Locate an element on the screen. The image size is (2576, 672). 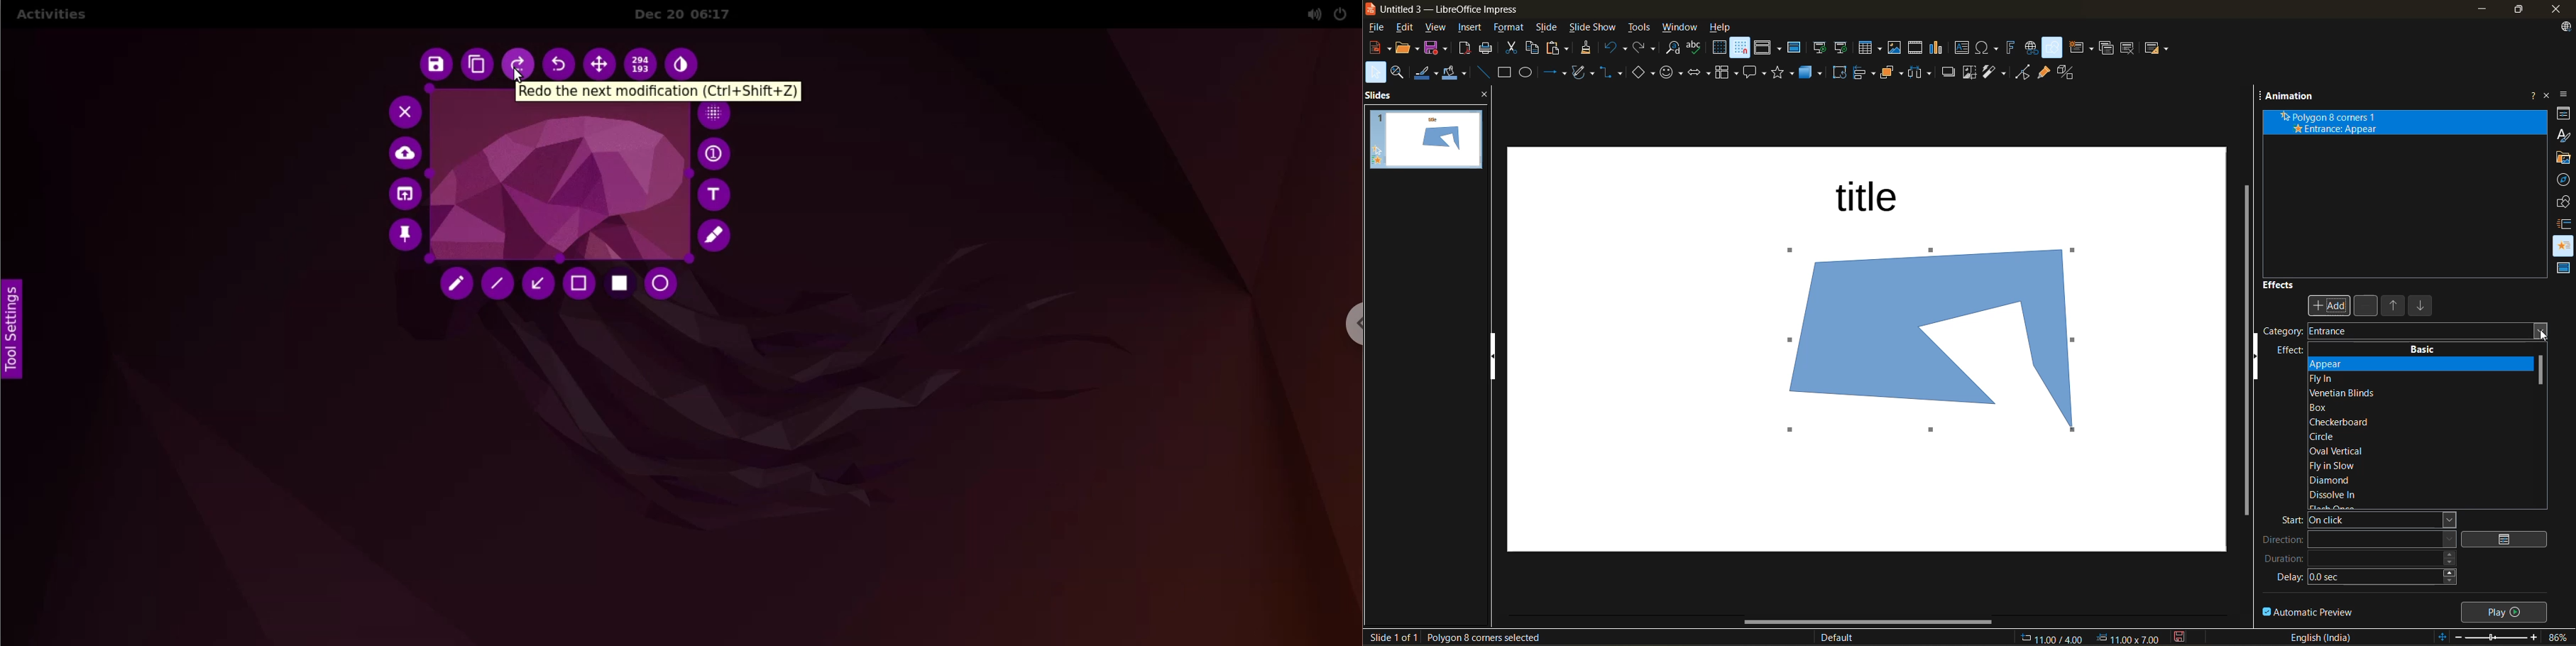
horizontal scroll bar is located at coordinates (1870, 623).